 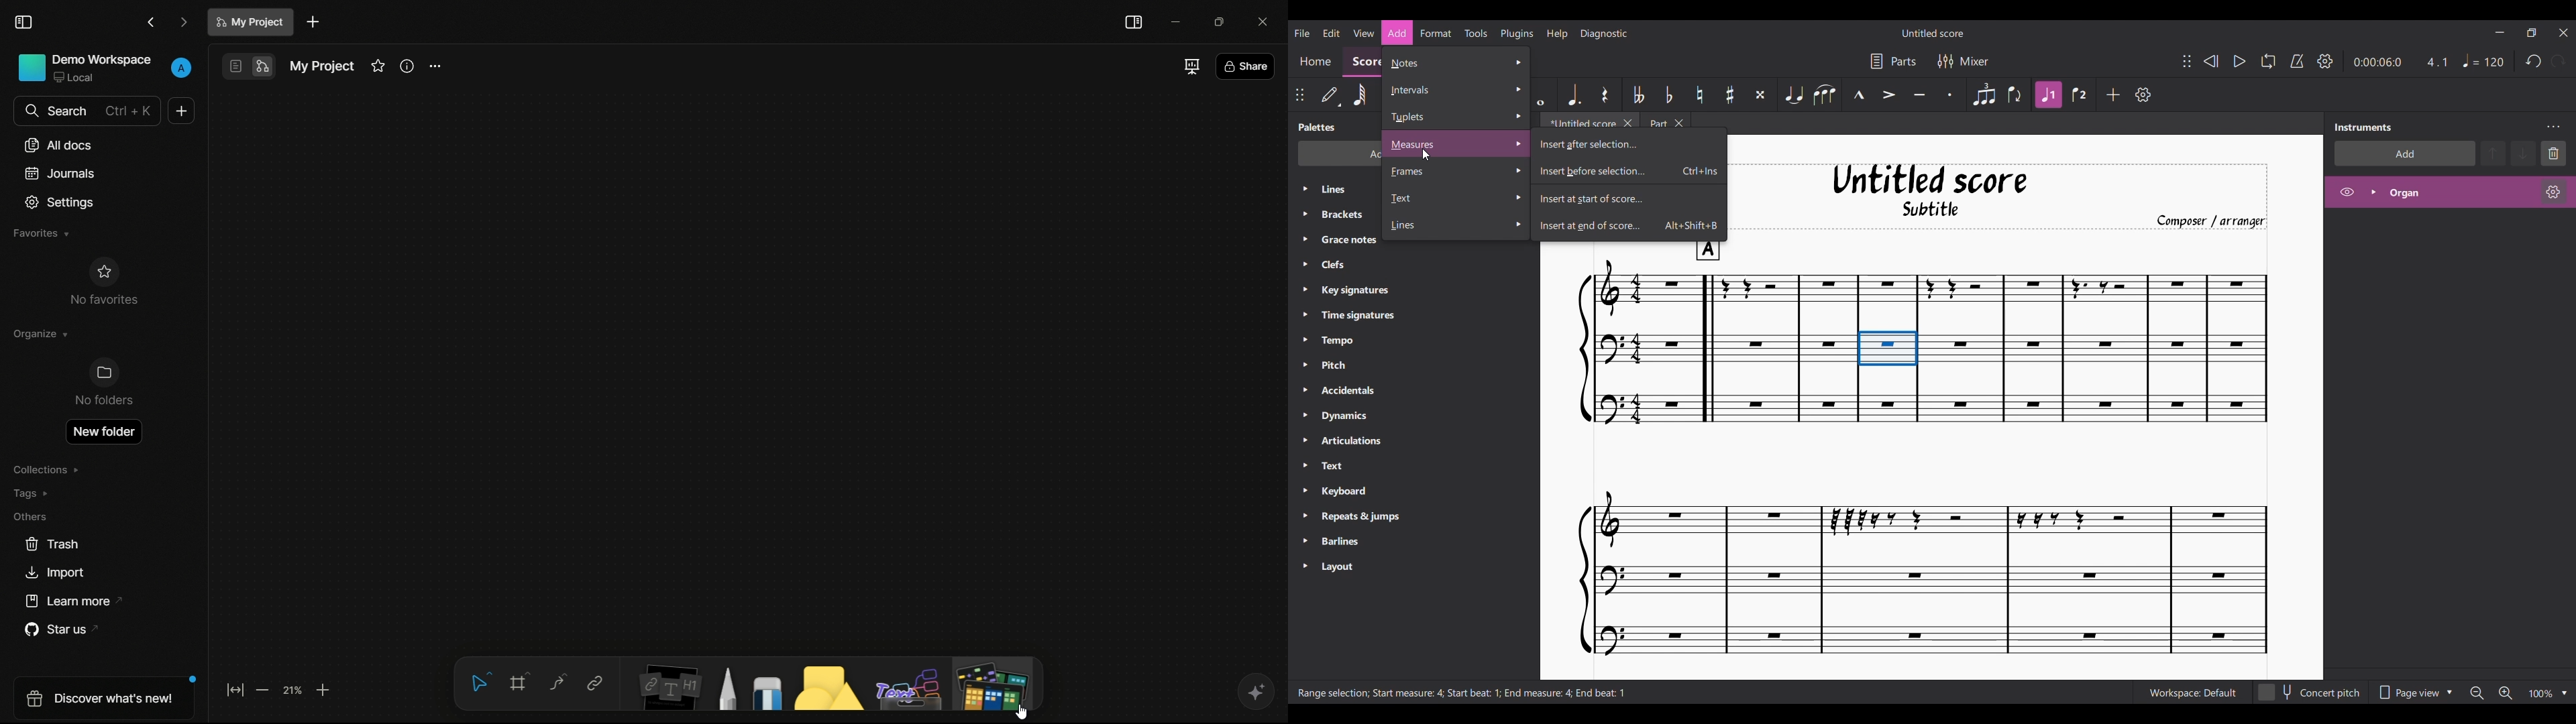 What do you see at coordinates (2239, 62) in the screenshot?
I see `Play` at bounding box center [2239, 62].